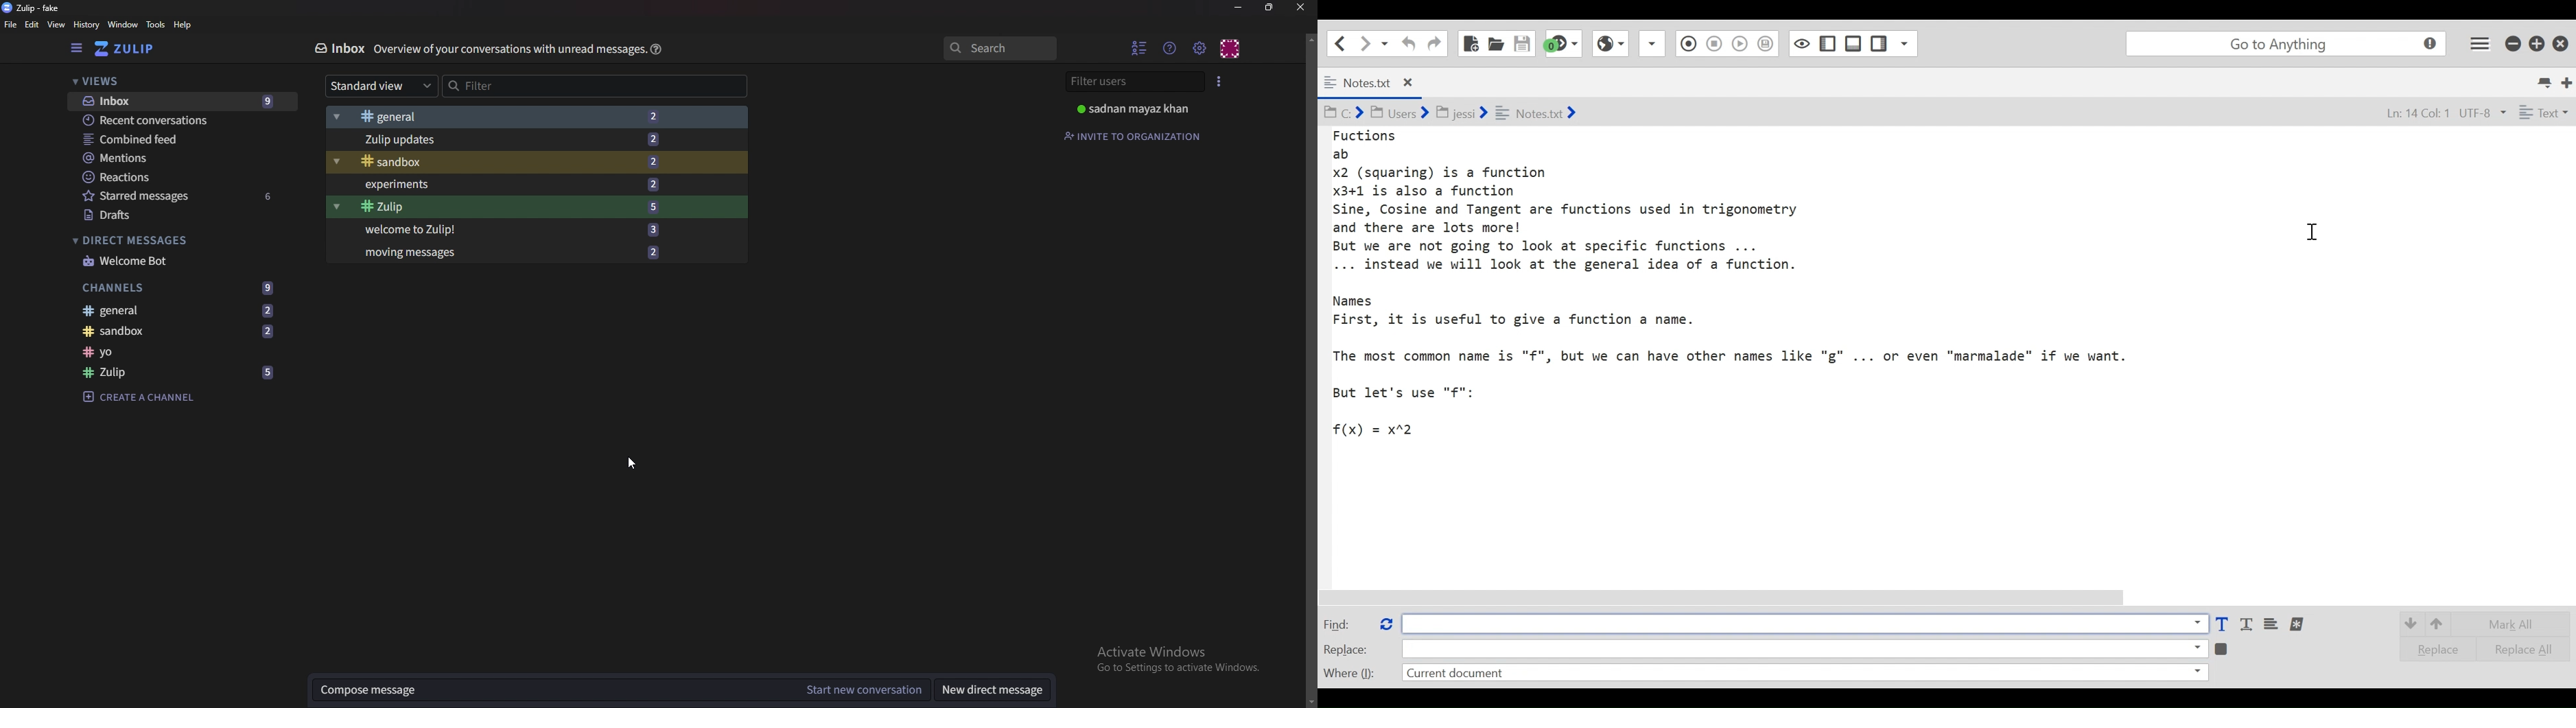 The image size is (2576, 728). What do you see at coordinates (1746, 284) in the screenshot?
I see `Fuctions

ab

x2 (squaring) is a function

x3+1 is also a function

Sine, Cosine and Tangent are functions used in trigonometry
and there are lots more!

But we are not going to look at specific functions ...

... instead we will look at the general idea of a function.
Names

First, it is useful to give a function a name.

The most common name is "f", but we can have other names like "g" ... or even "marmalade" if we want.
But let's use "f":

f(x) = x*2` at bounding box center [1746, 284].